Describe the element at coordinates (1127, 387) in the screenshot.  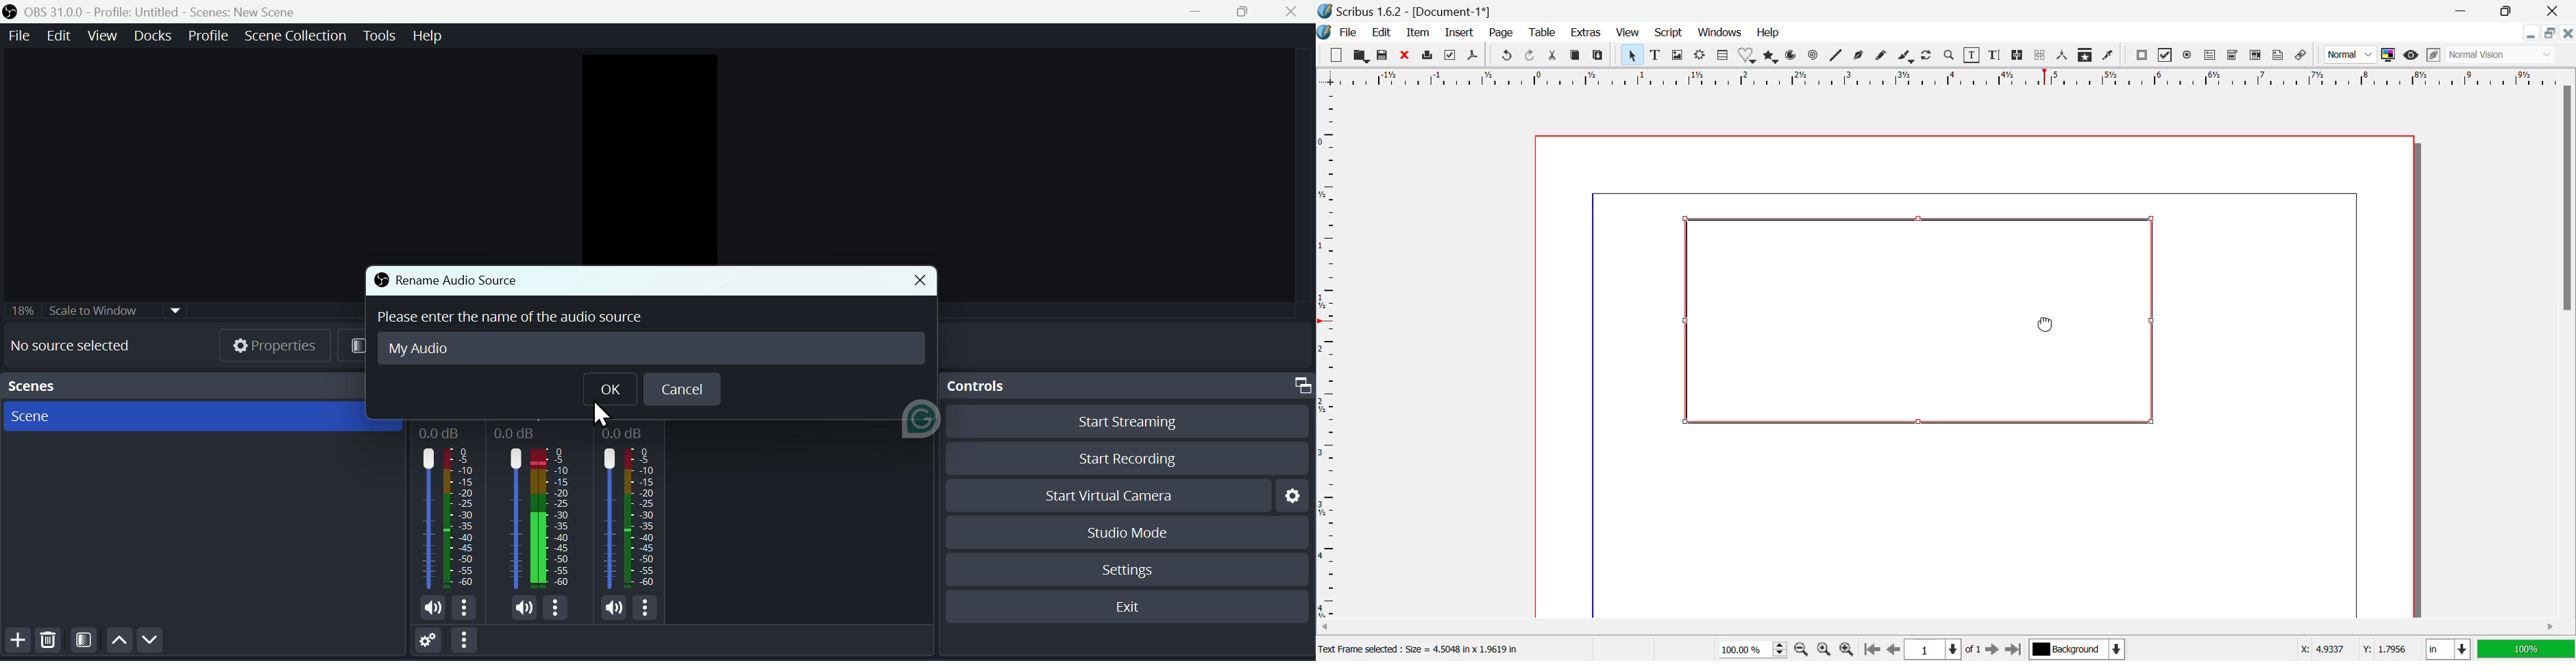
I see `Controls` at that location.